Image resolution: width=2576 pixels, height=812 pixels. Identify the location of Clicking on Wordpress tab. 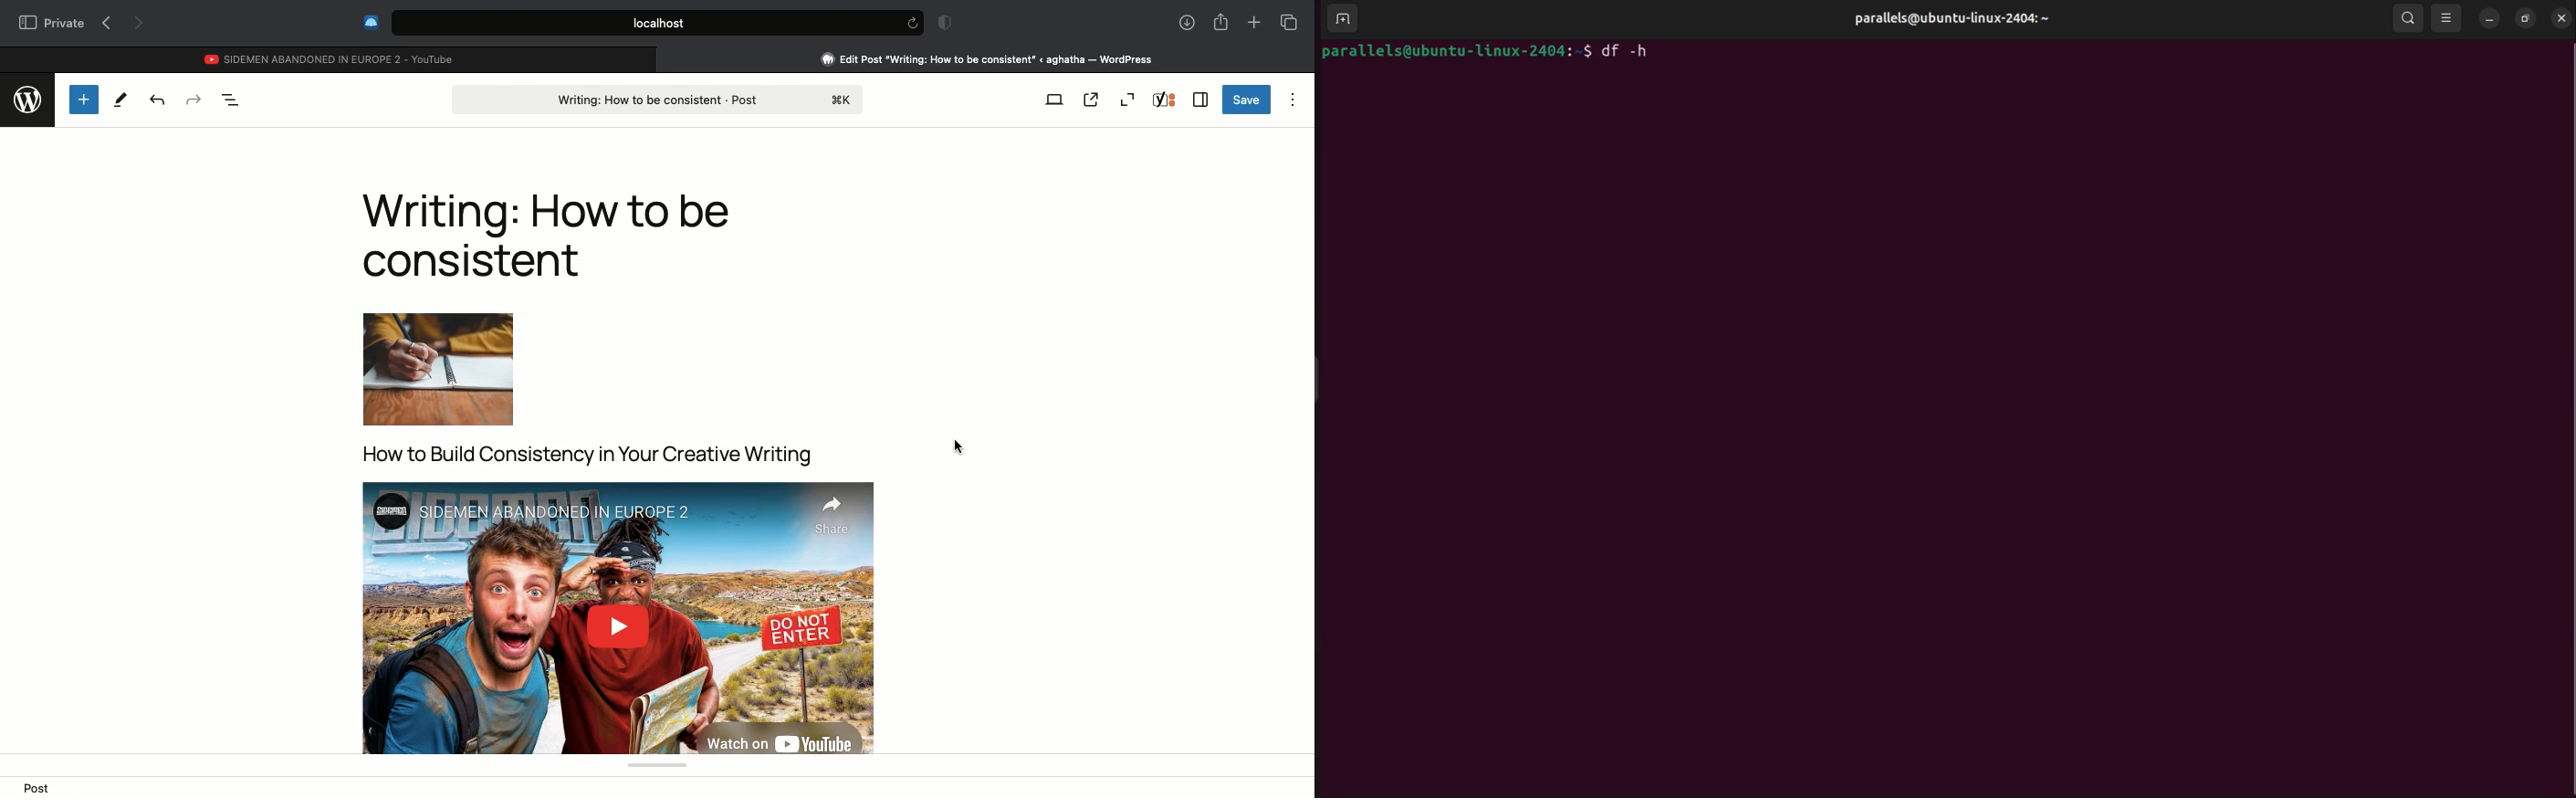
(988, 58).